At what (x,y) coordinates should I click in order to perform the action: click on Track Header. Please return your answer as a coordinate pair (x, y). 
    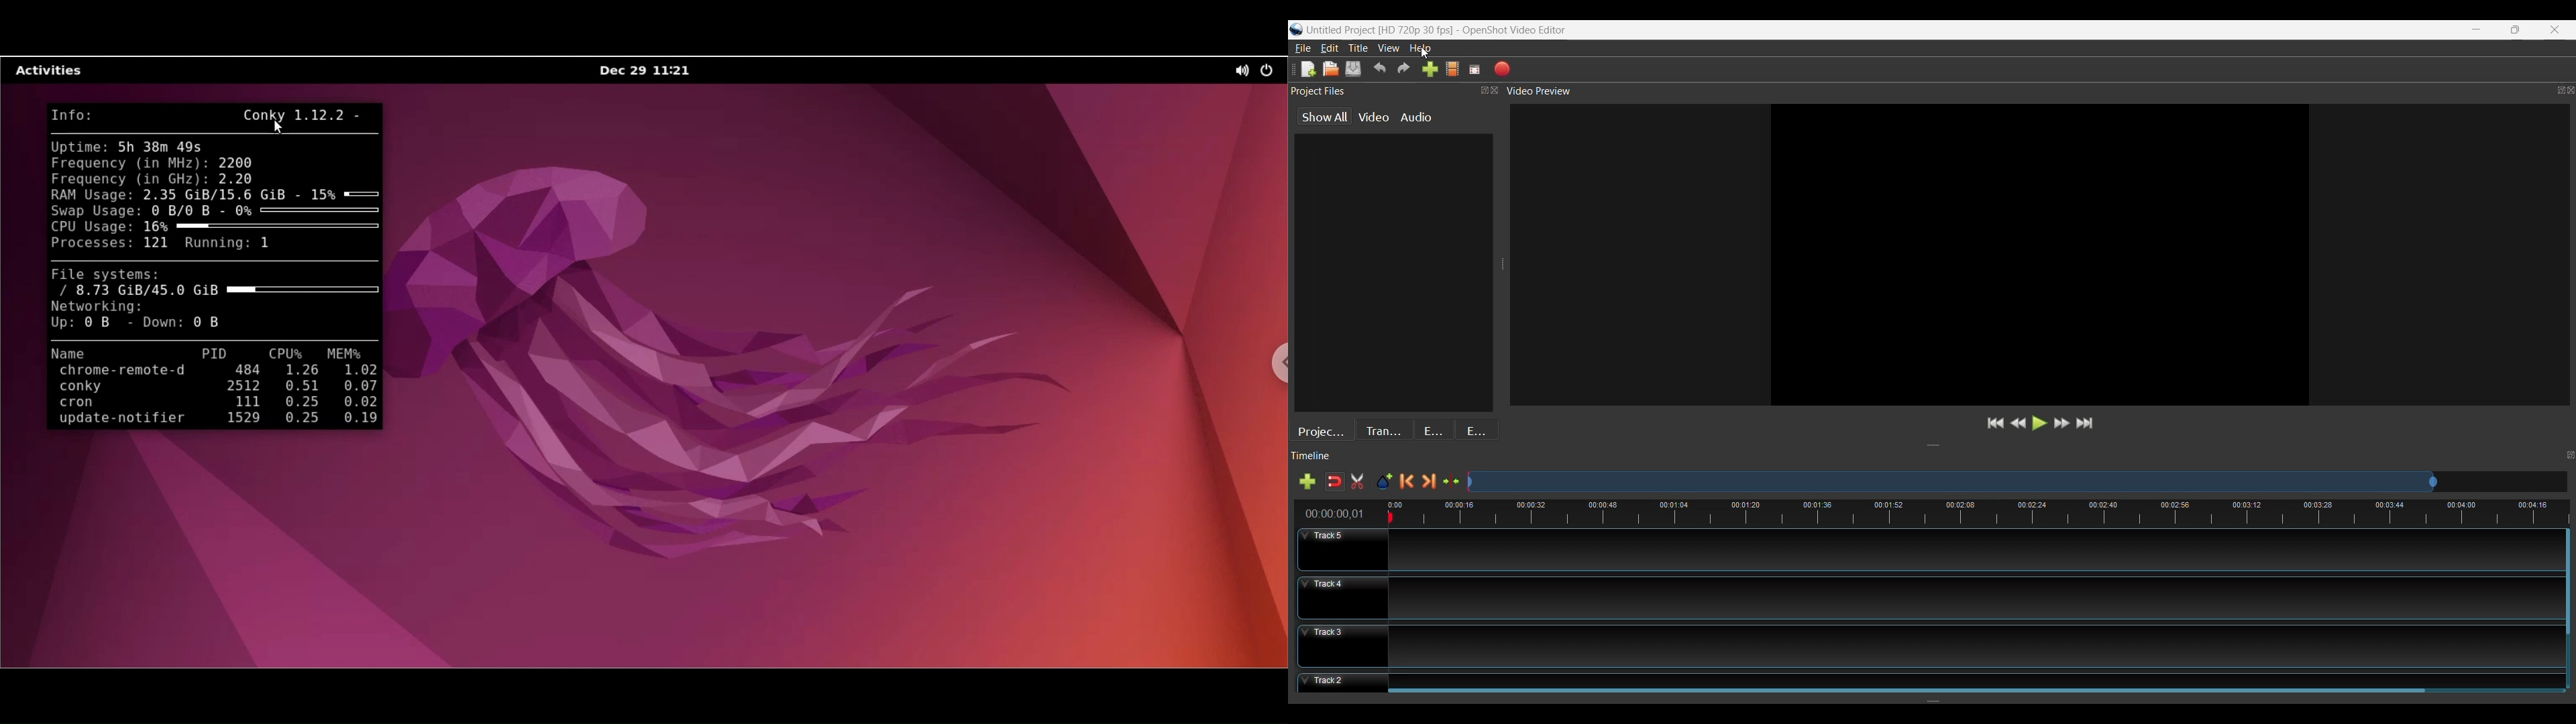
    Looking at the image, I should click on (1339, 682).